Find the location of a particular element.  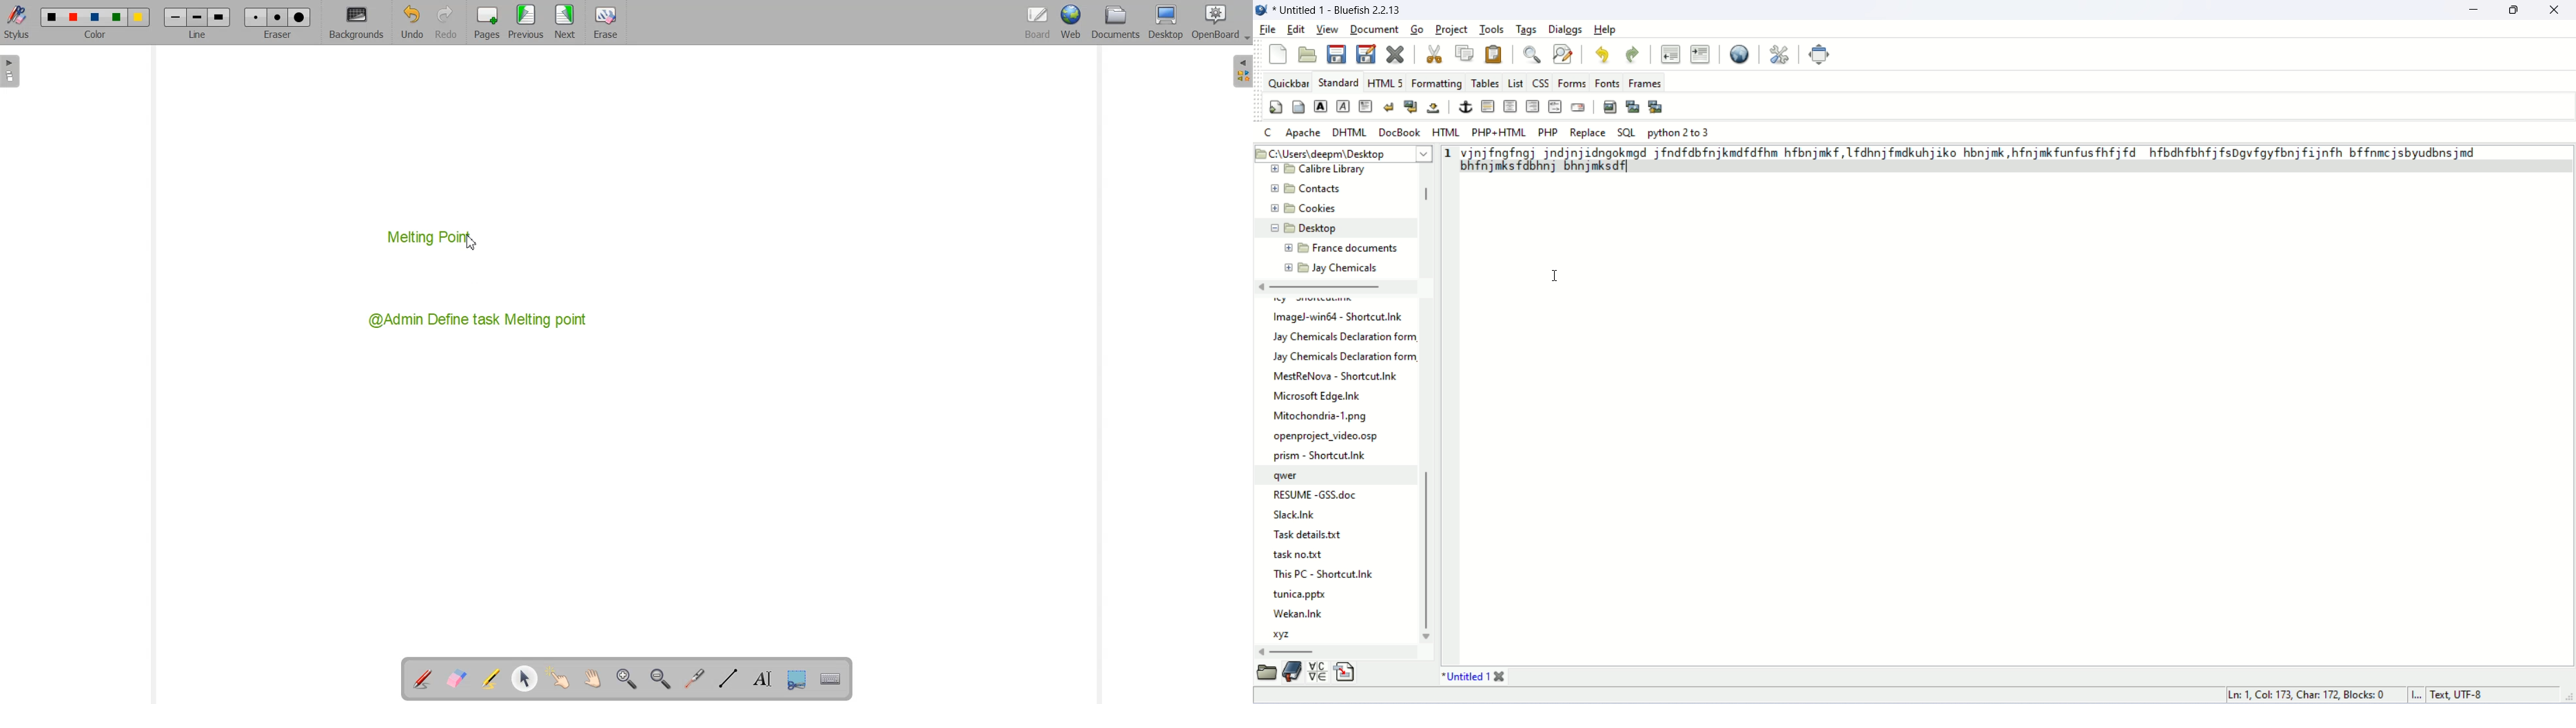

Desktop is located at coordinates (1322, 228).